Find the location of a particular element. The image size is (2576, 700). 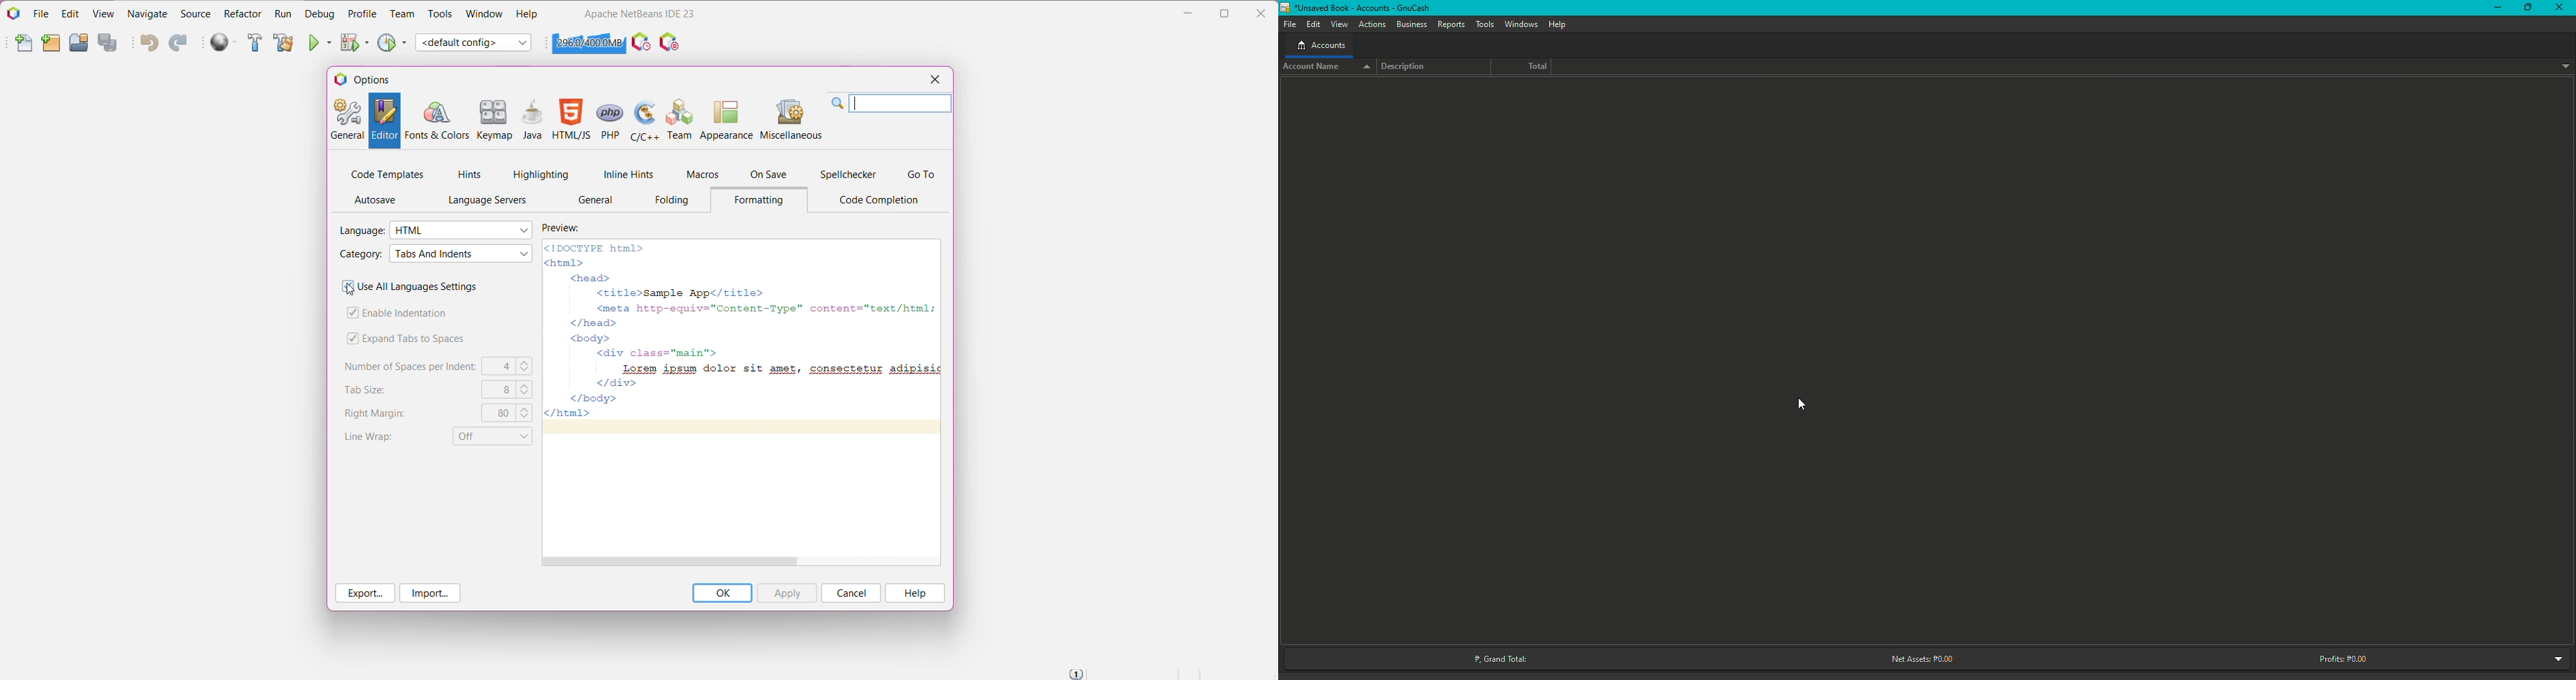

Description is located at coordinates (1411, 66).